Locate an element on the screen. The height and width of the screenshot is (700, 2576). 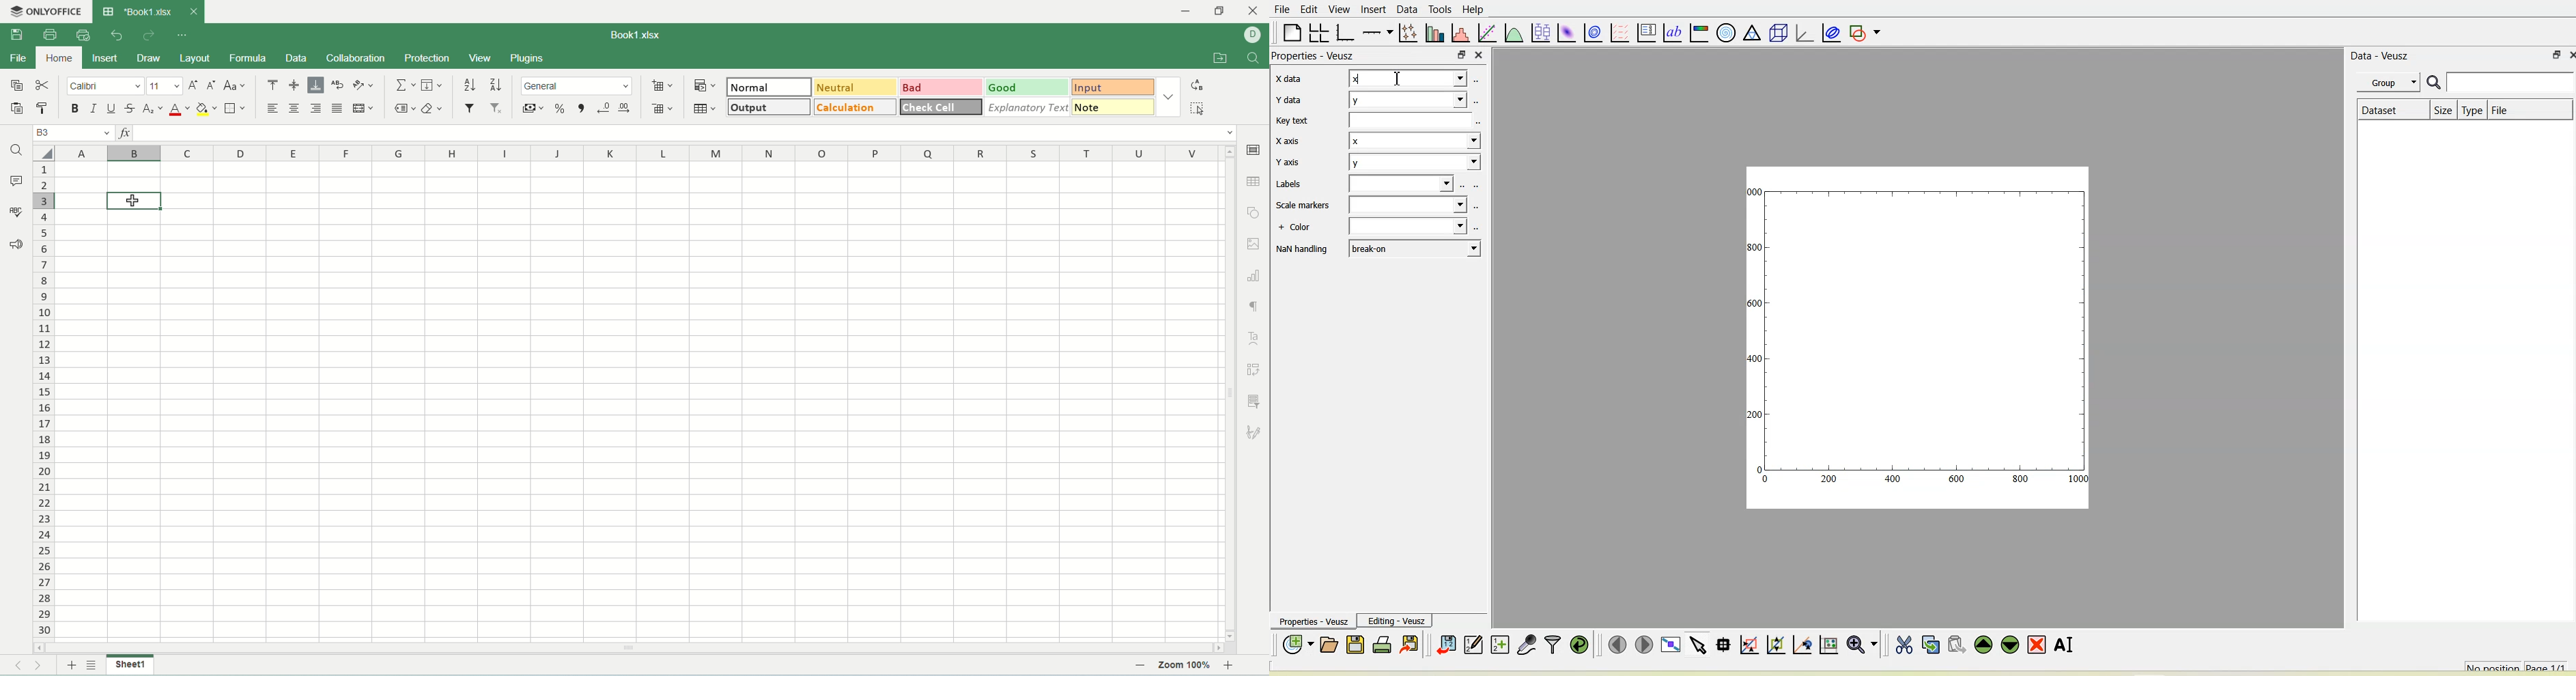
Move to the next page is located at coordinates (1644, 644).